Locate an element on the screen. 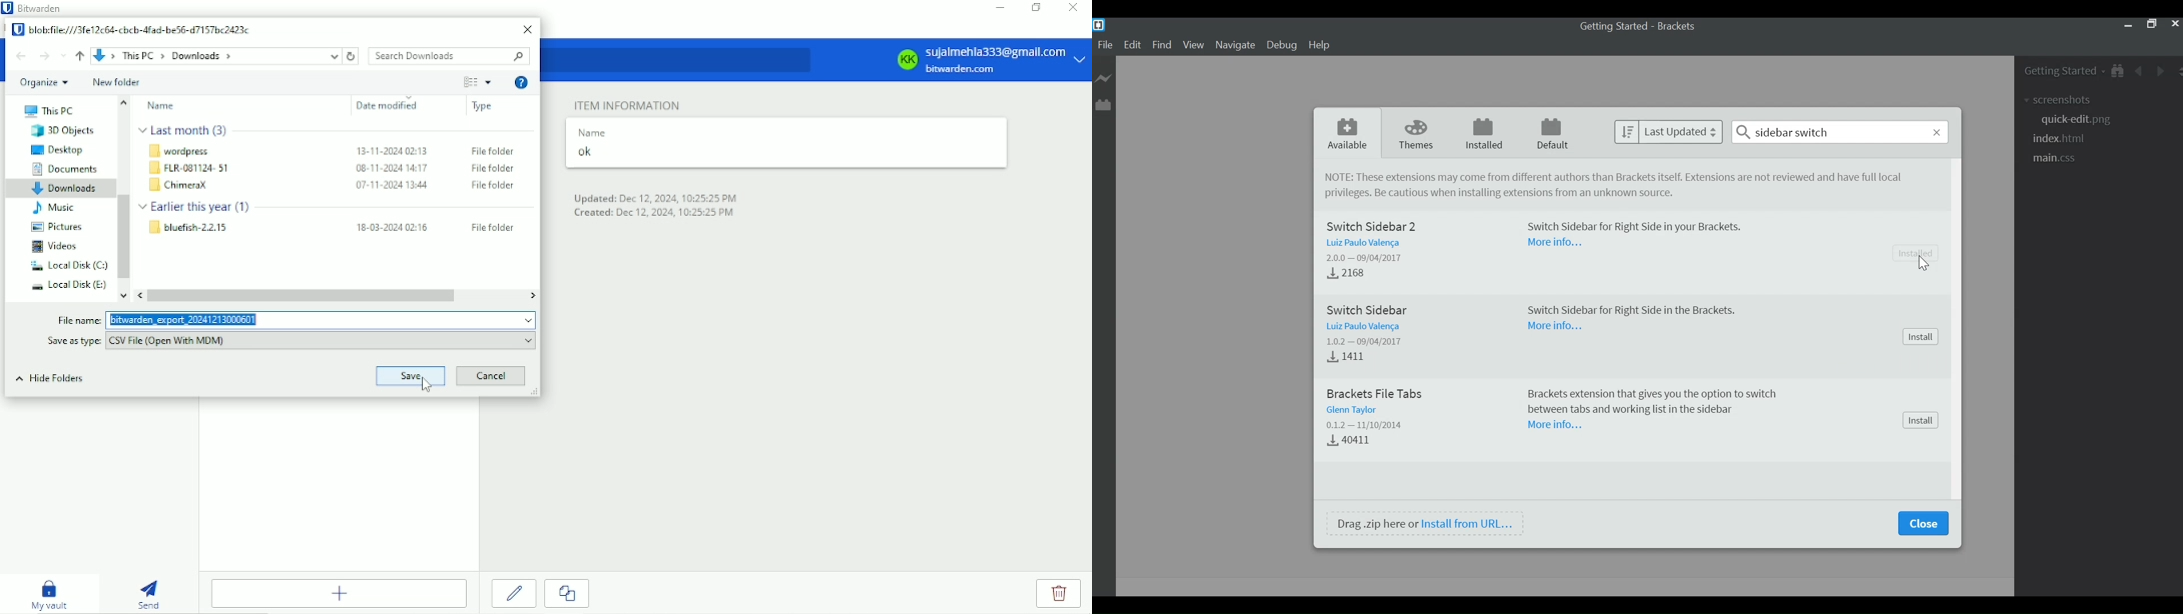  View is located at coordinates (1193, 46).